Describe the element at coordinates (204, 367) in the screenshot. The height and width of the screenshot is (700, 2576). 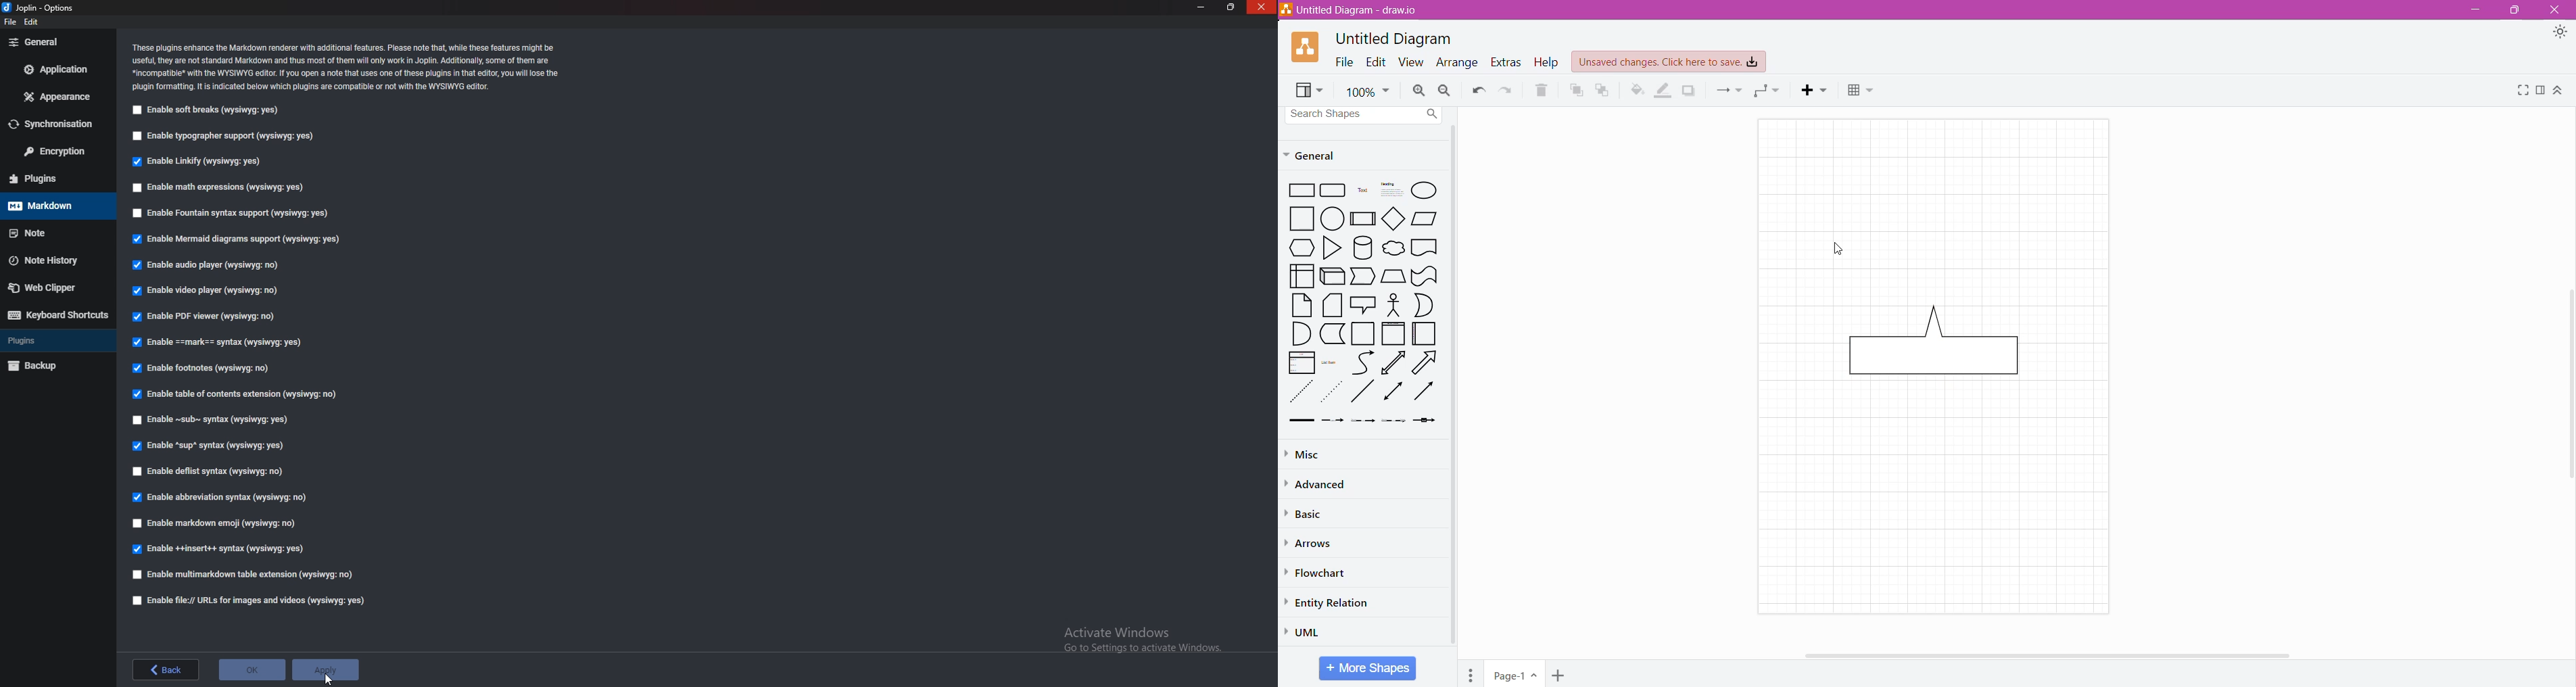
I see `Enable footnotes` at that location.